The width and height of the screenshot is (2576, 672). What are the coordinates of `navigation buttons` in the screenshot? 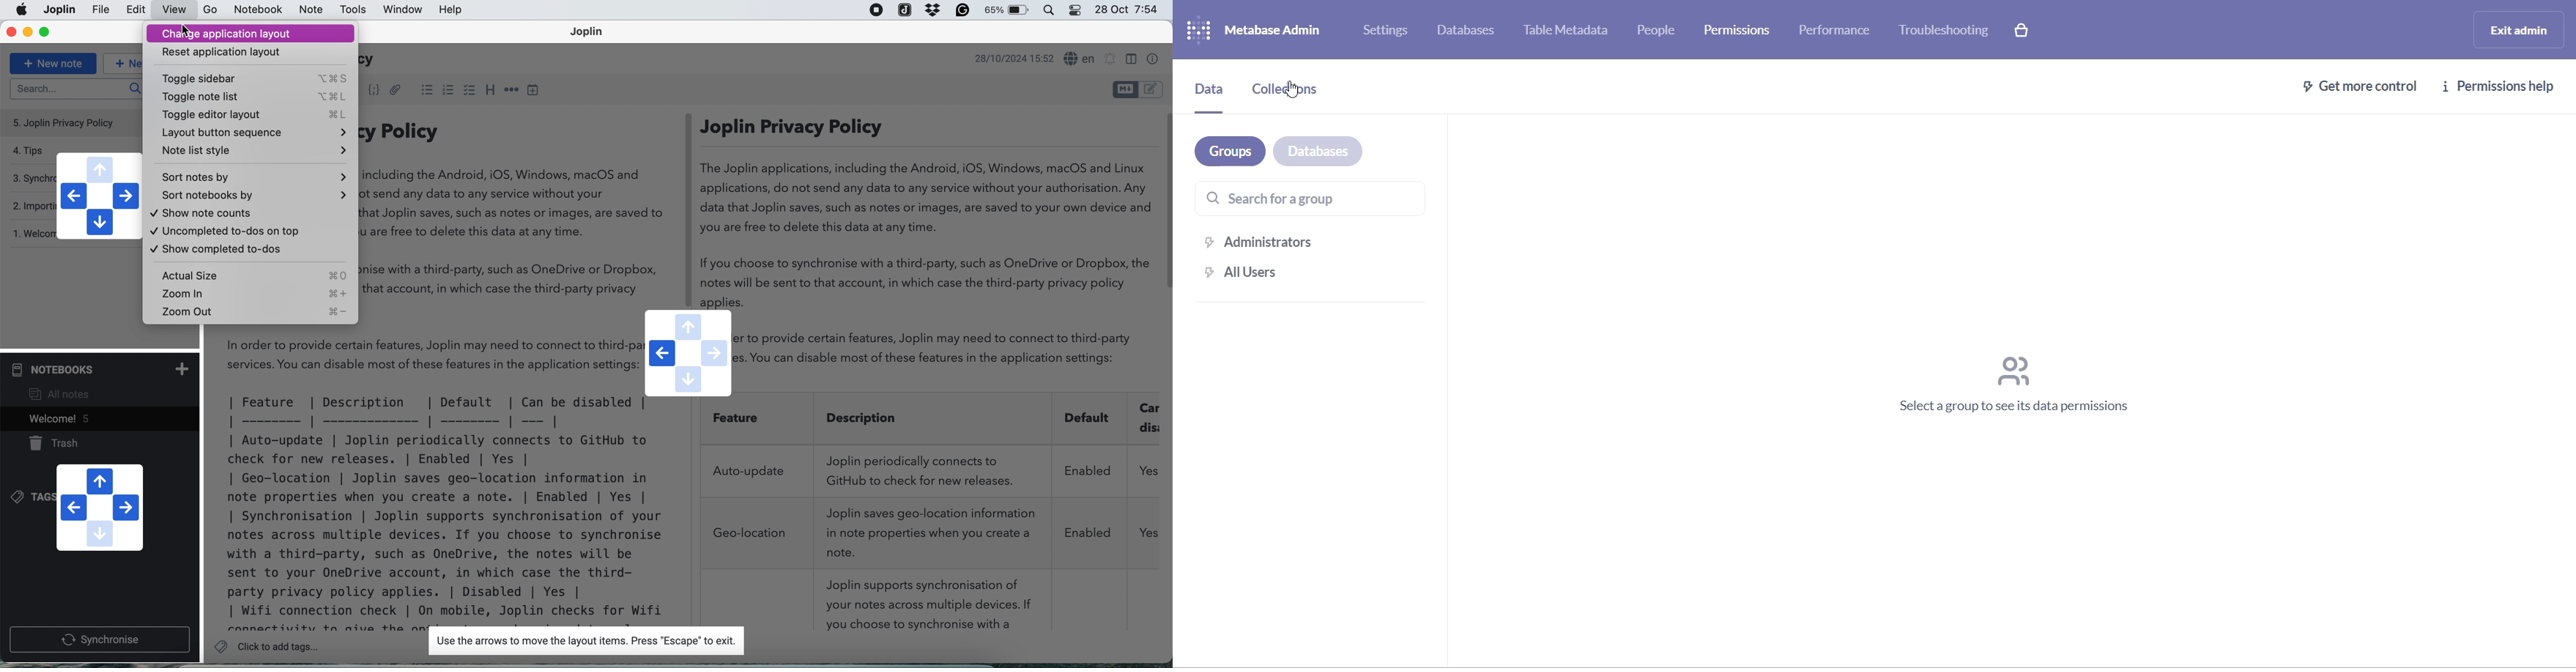 It's located at (99, 507).